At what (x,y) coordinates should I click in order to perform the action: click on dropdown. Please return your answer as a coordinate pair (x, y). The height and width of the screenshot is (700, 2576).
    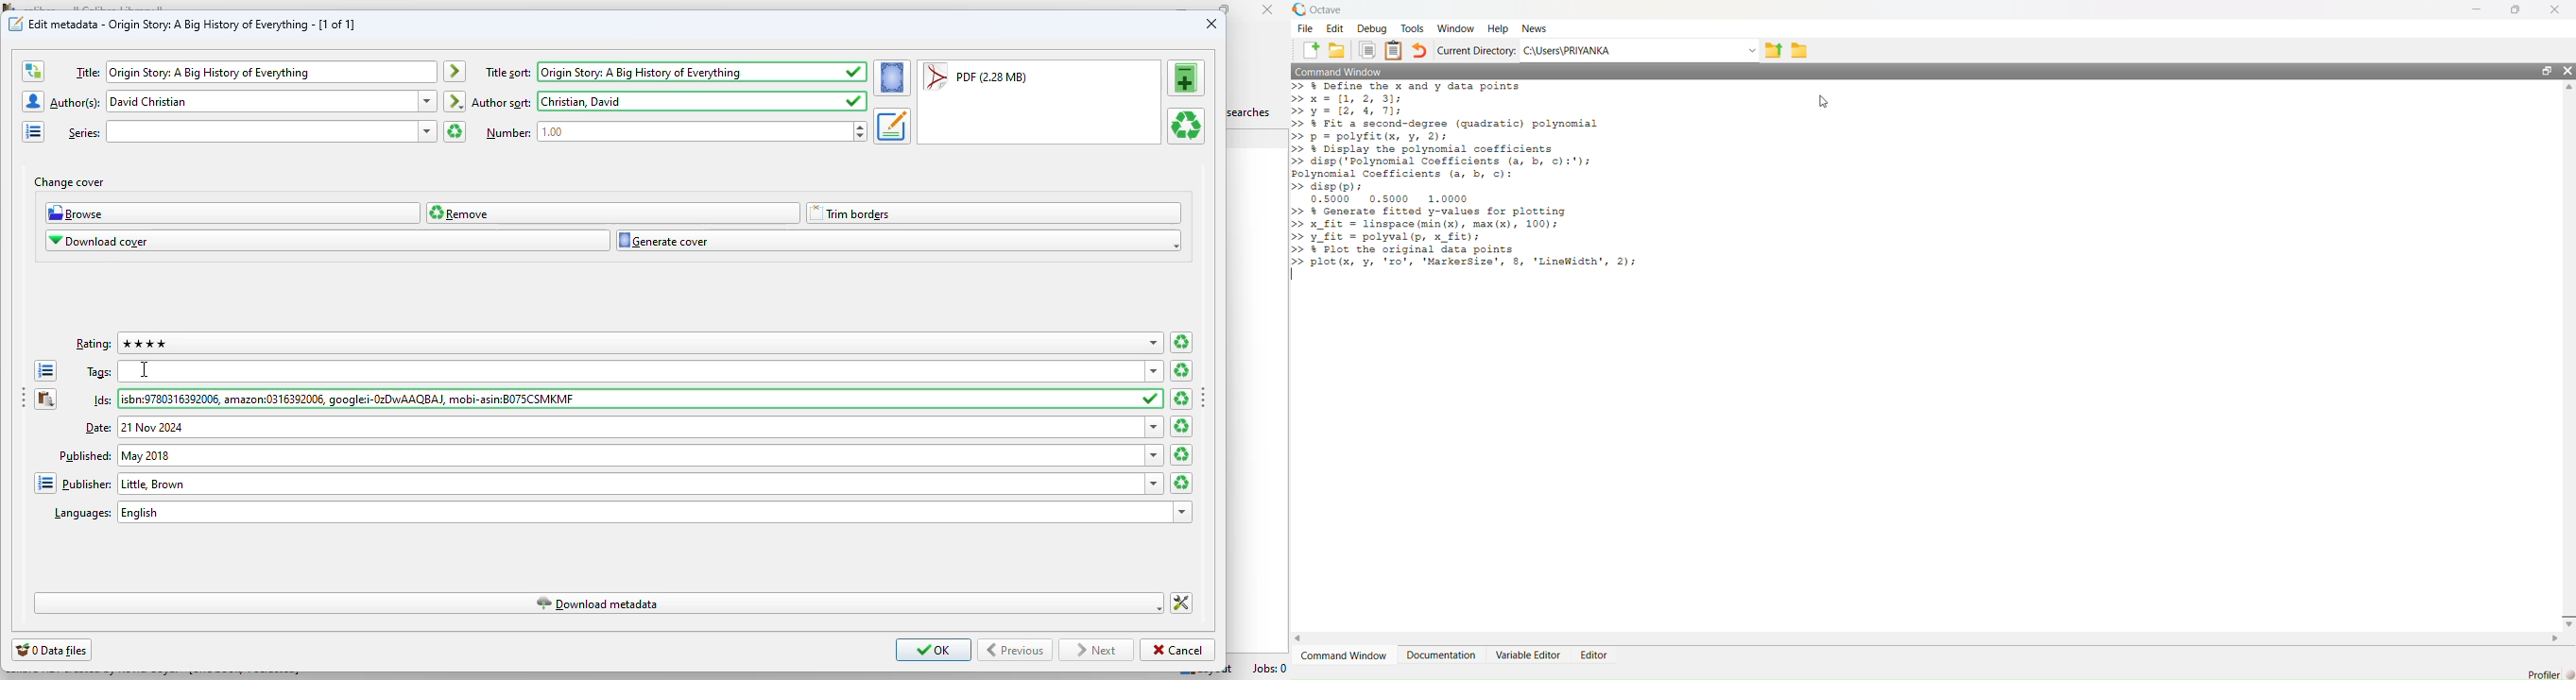
    Looking at the image, I should click on (1154, 343).